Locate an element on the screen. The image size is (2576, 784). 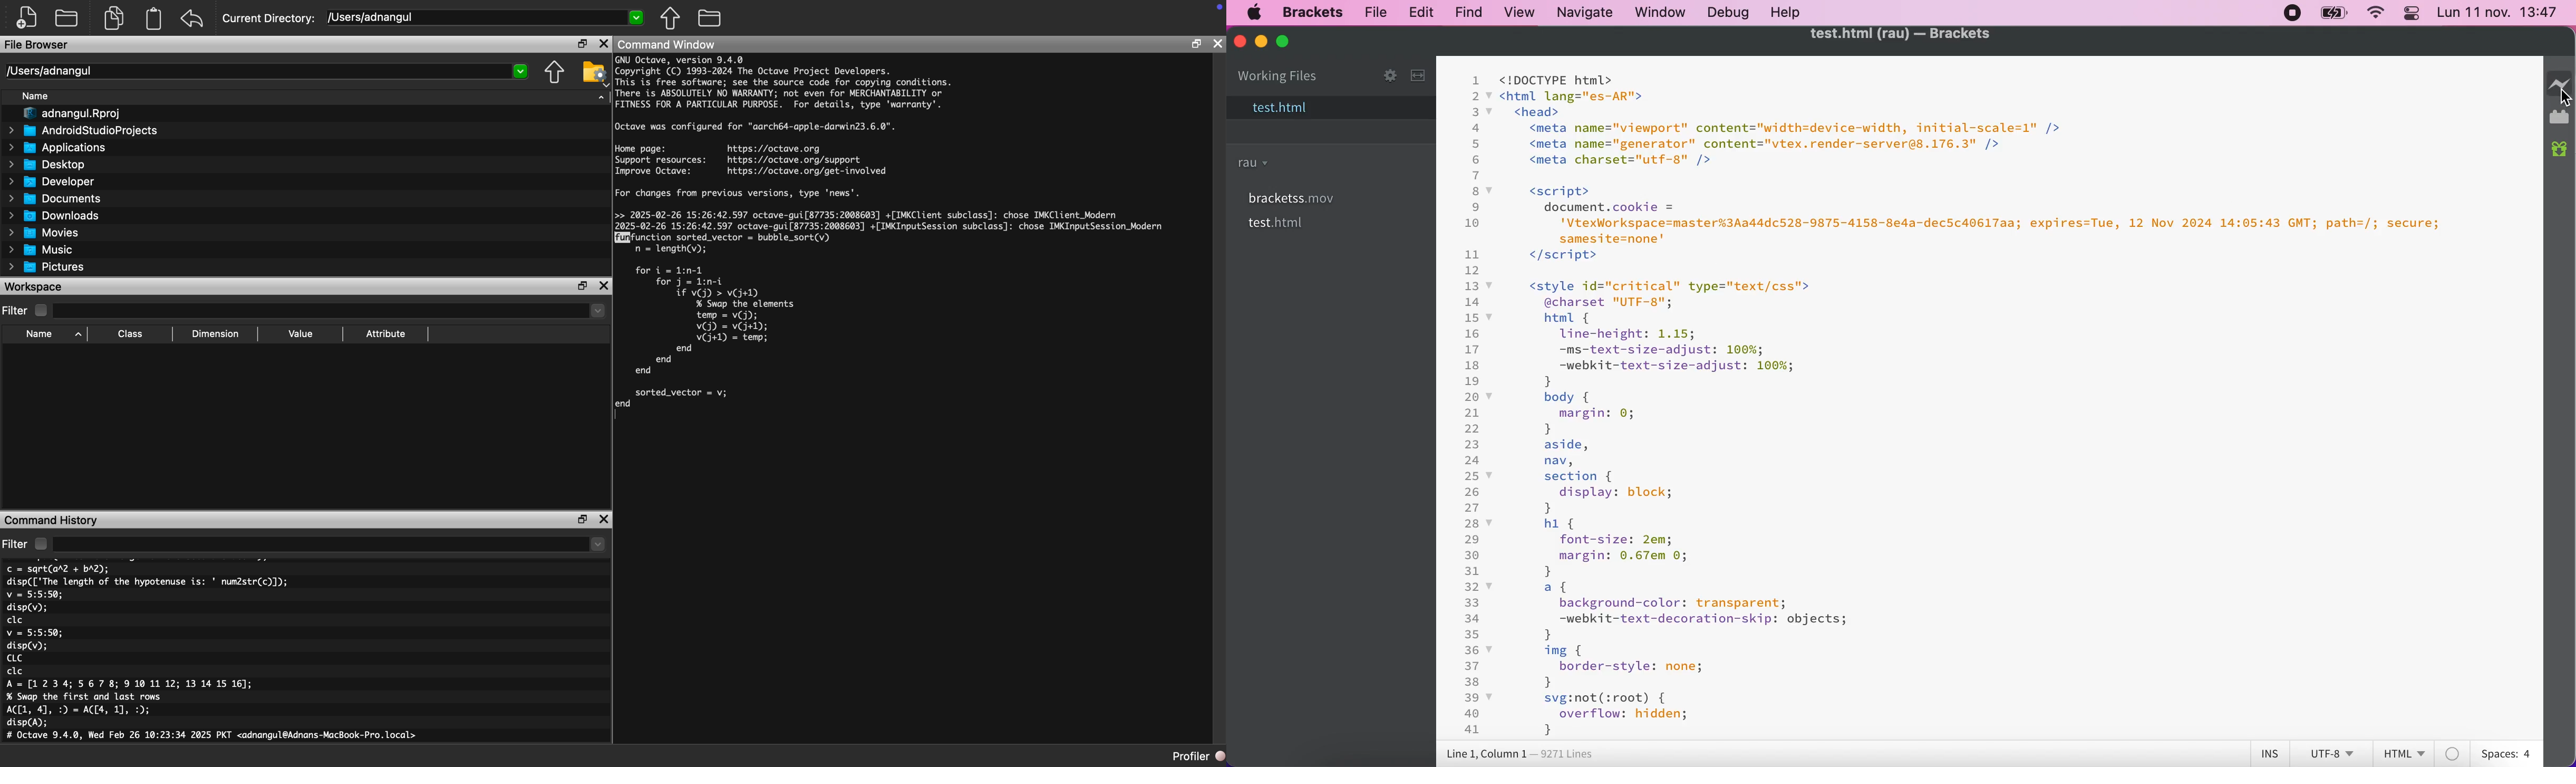
edit is located at coordinates (1419, 12).